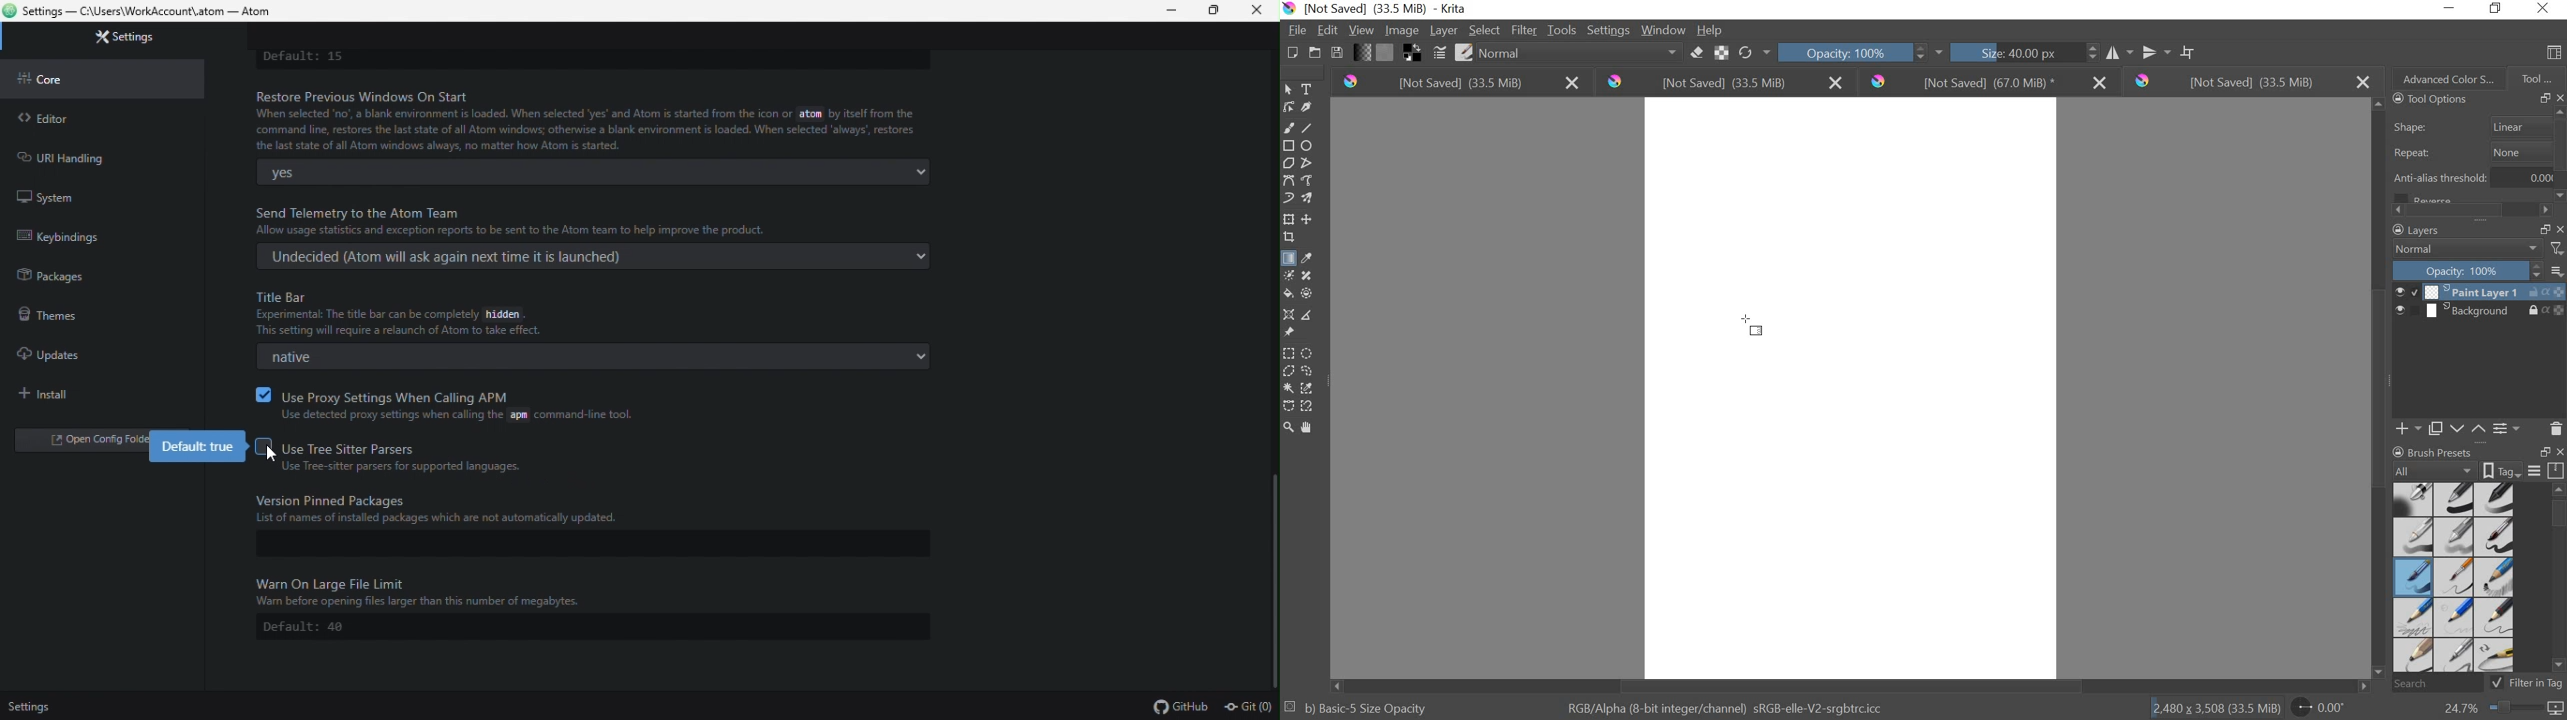 Image resolution: width=2576 pixels, height=728 pixels. Describe the element at coordinates (2468, 249) in the screenshot. I see `NORMAL` at that location.